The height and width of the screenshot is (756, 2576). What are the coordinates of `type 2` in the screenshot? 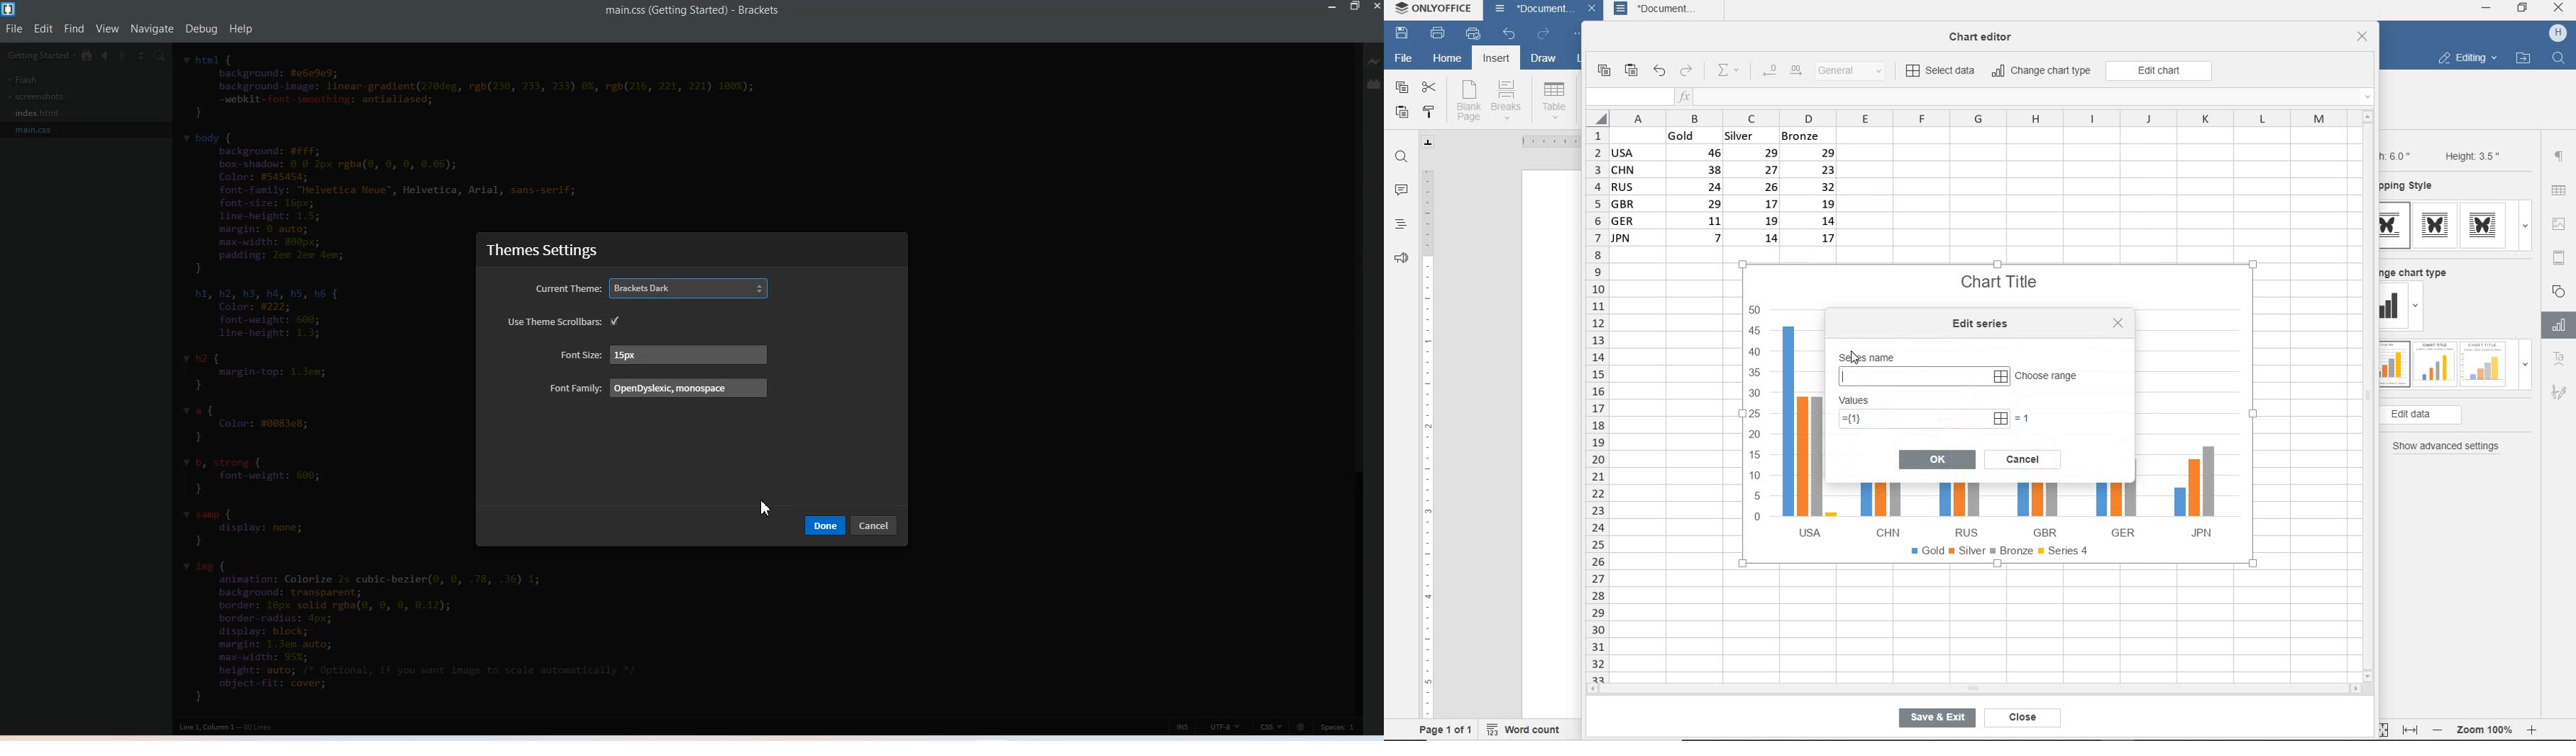 It's located at (2435, 225).